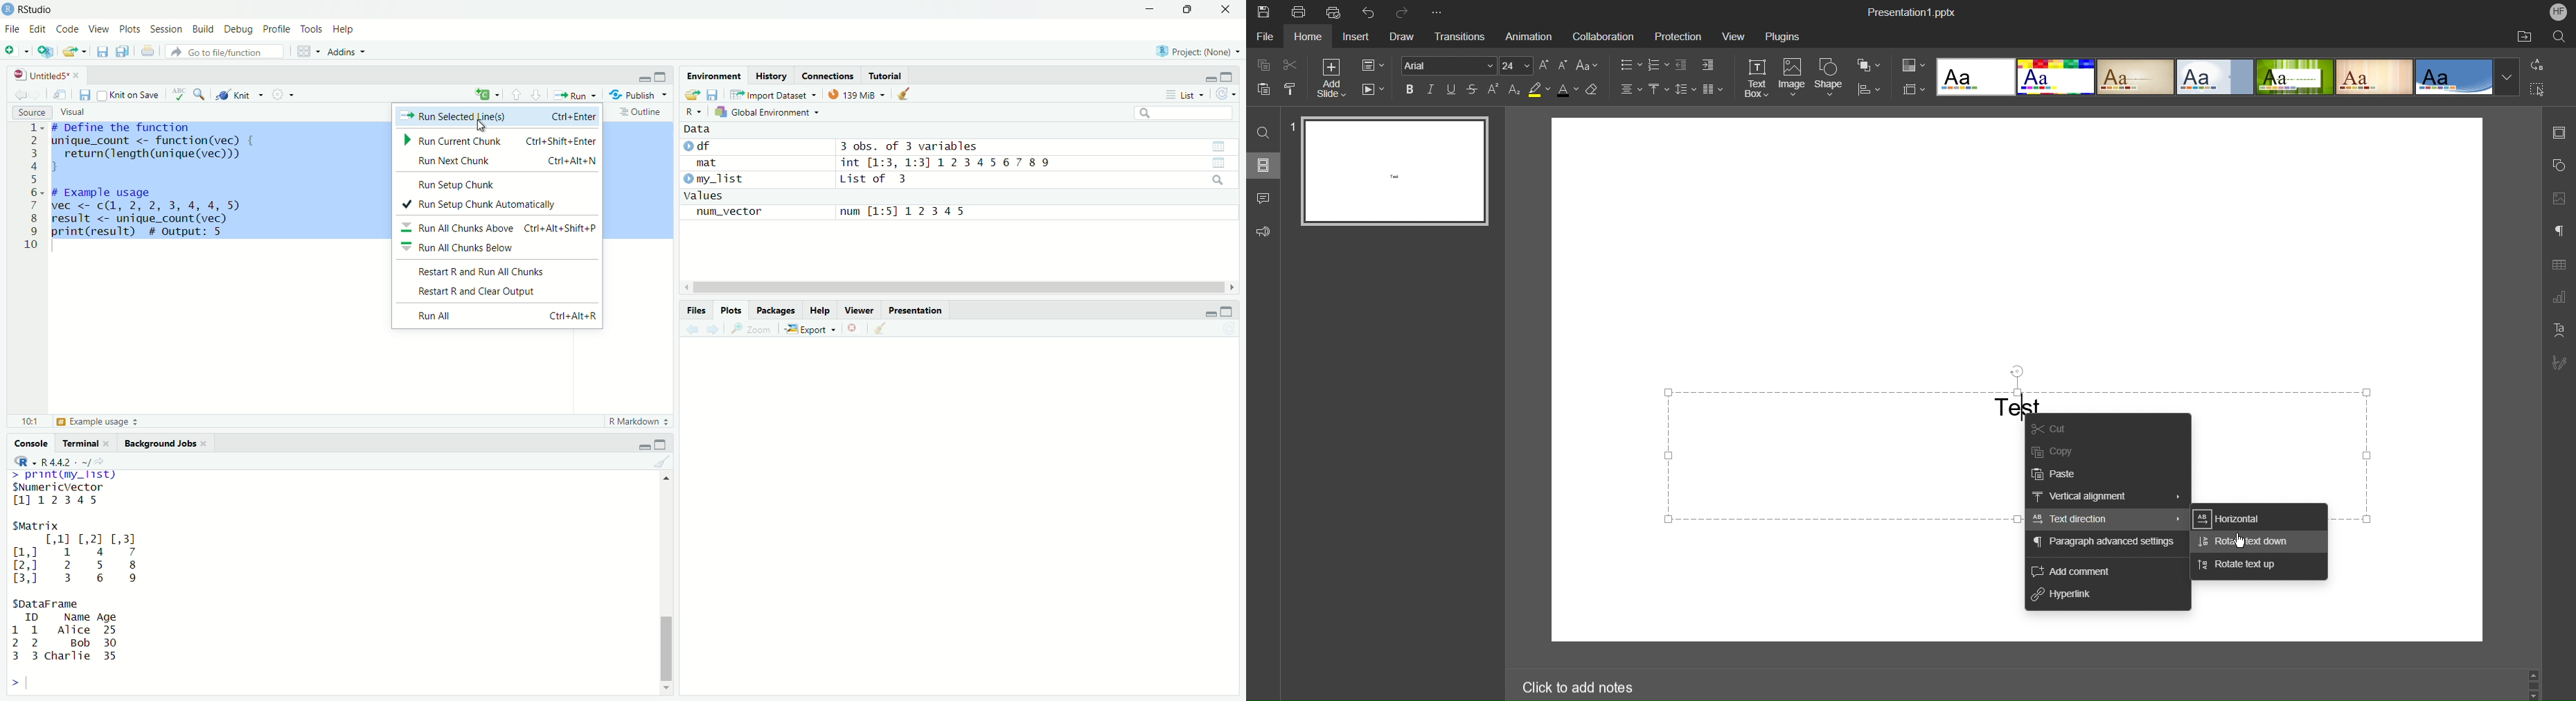  What do you see at coordinates (147, 53) in the screenshot?
I see `print current file` at bounding box center [147, 53].